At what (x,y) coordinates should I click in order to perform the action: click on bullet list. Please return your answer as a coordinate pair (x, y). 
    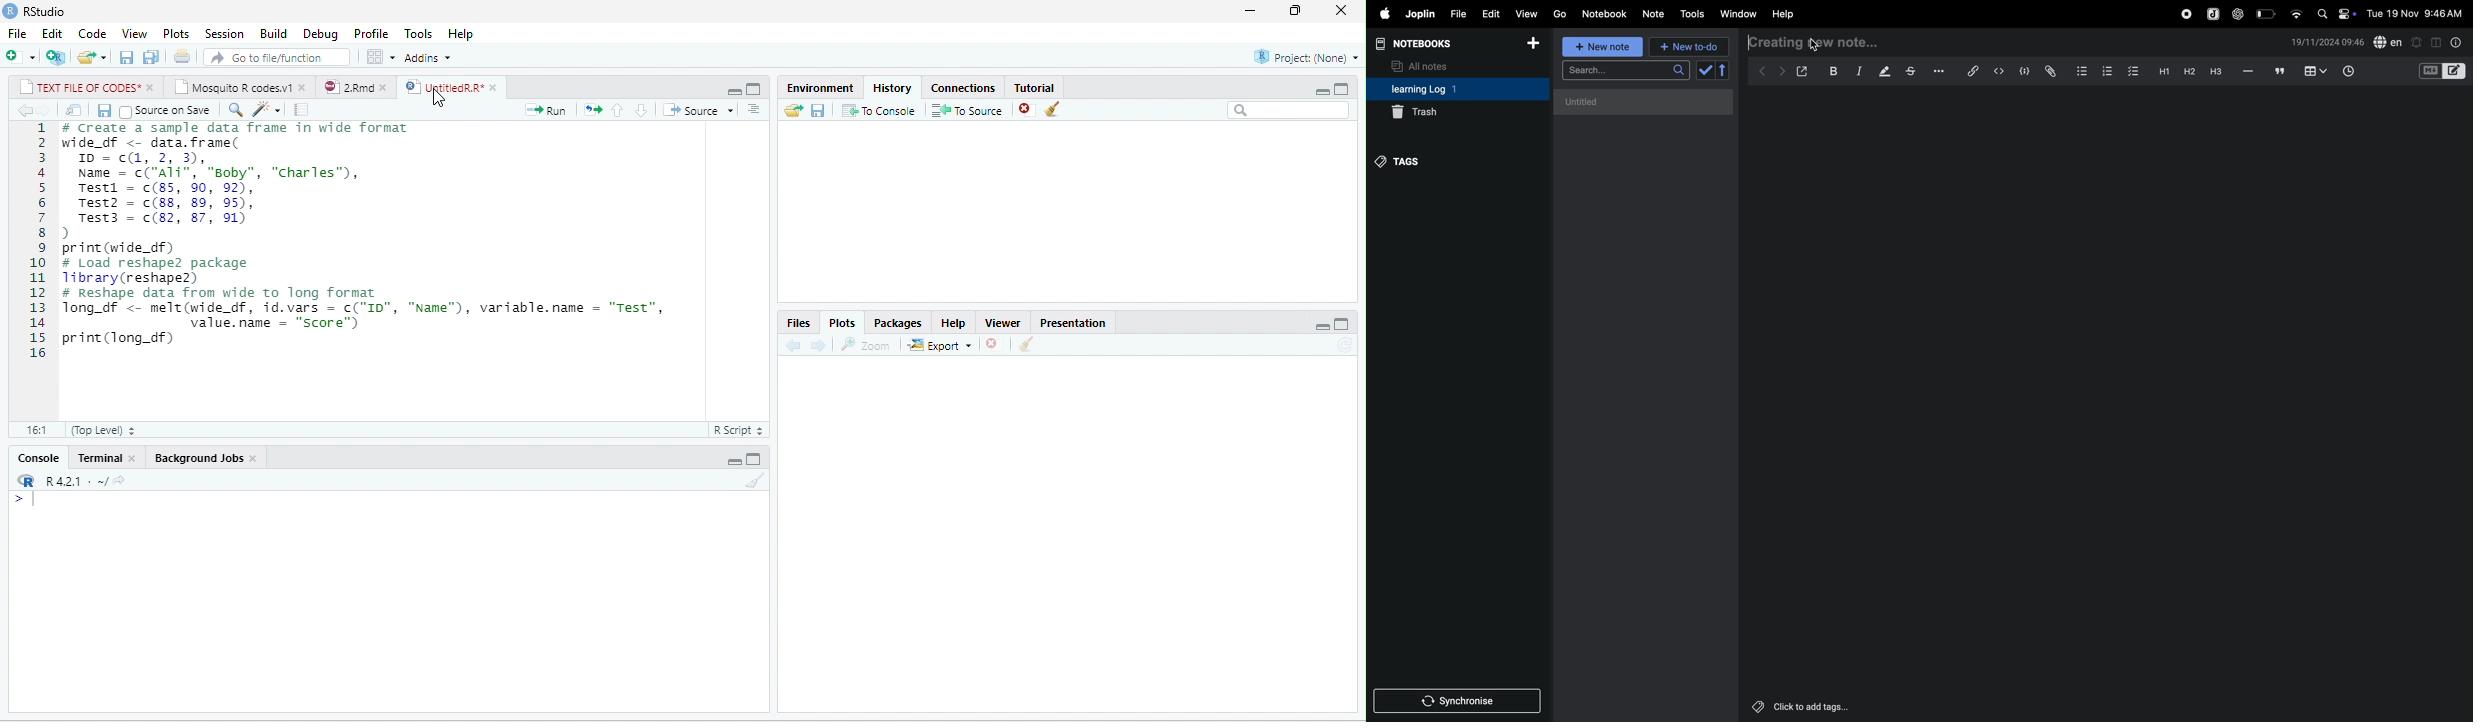
    Looking at the image, I should click on (2080, 70).